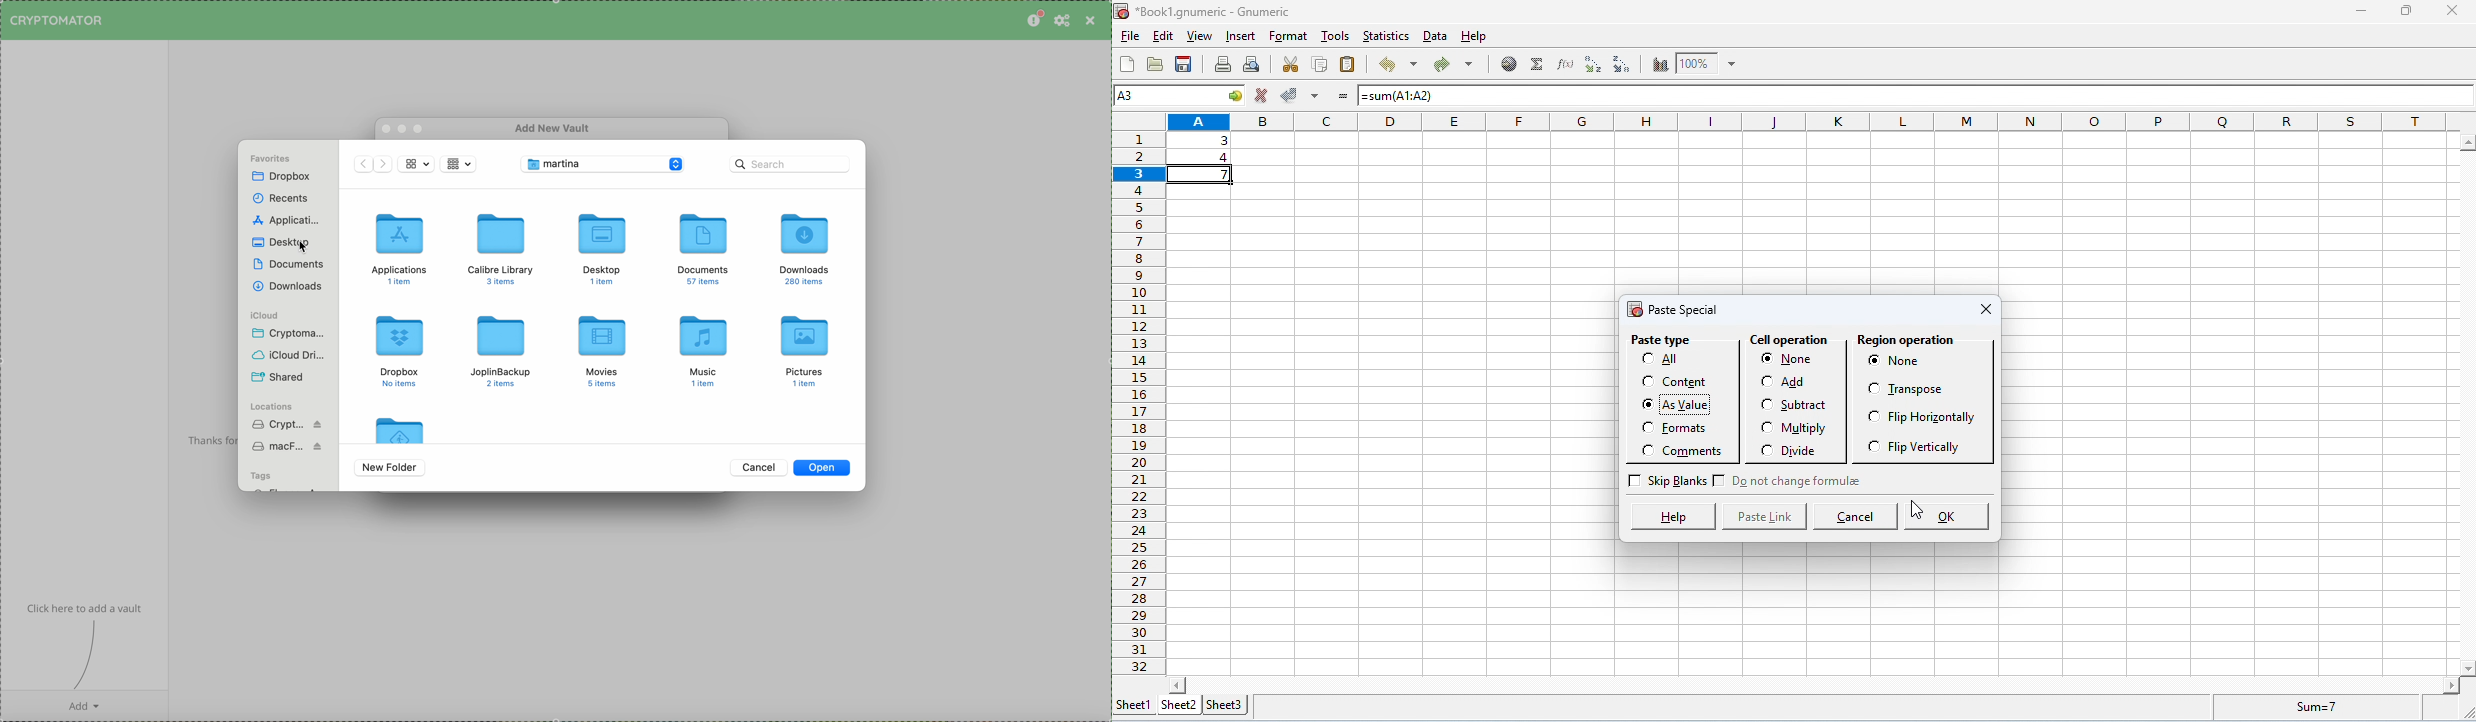 The height and width of the screenshot is (728, 2492). Describe the element at coordinates (1475, 37) in the screenshot. I see `help` at that location.